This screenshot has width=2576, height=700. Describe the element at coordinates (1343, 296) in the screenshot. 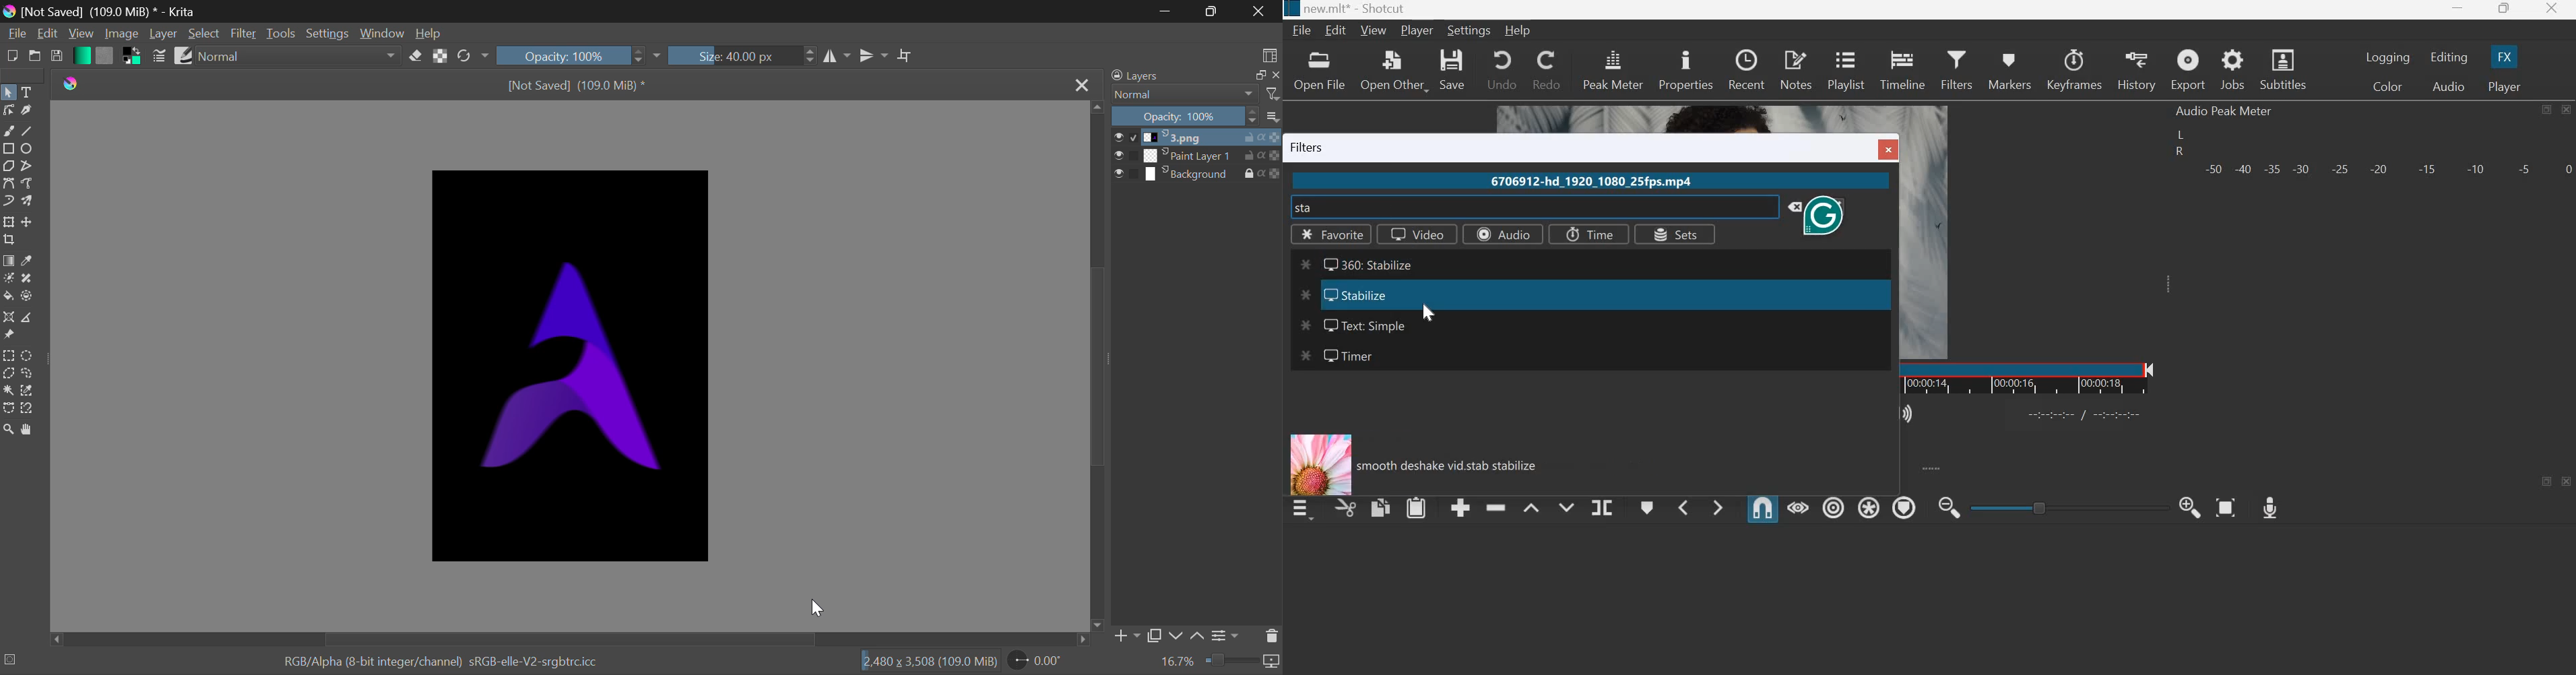

I see `Stabilize` at that location.